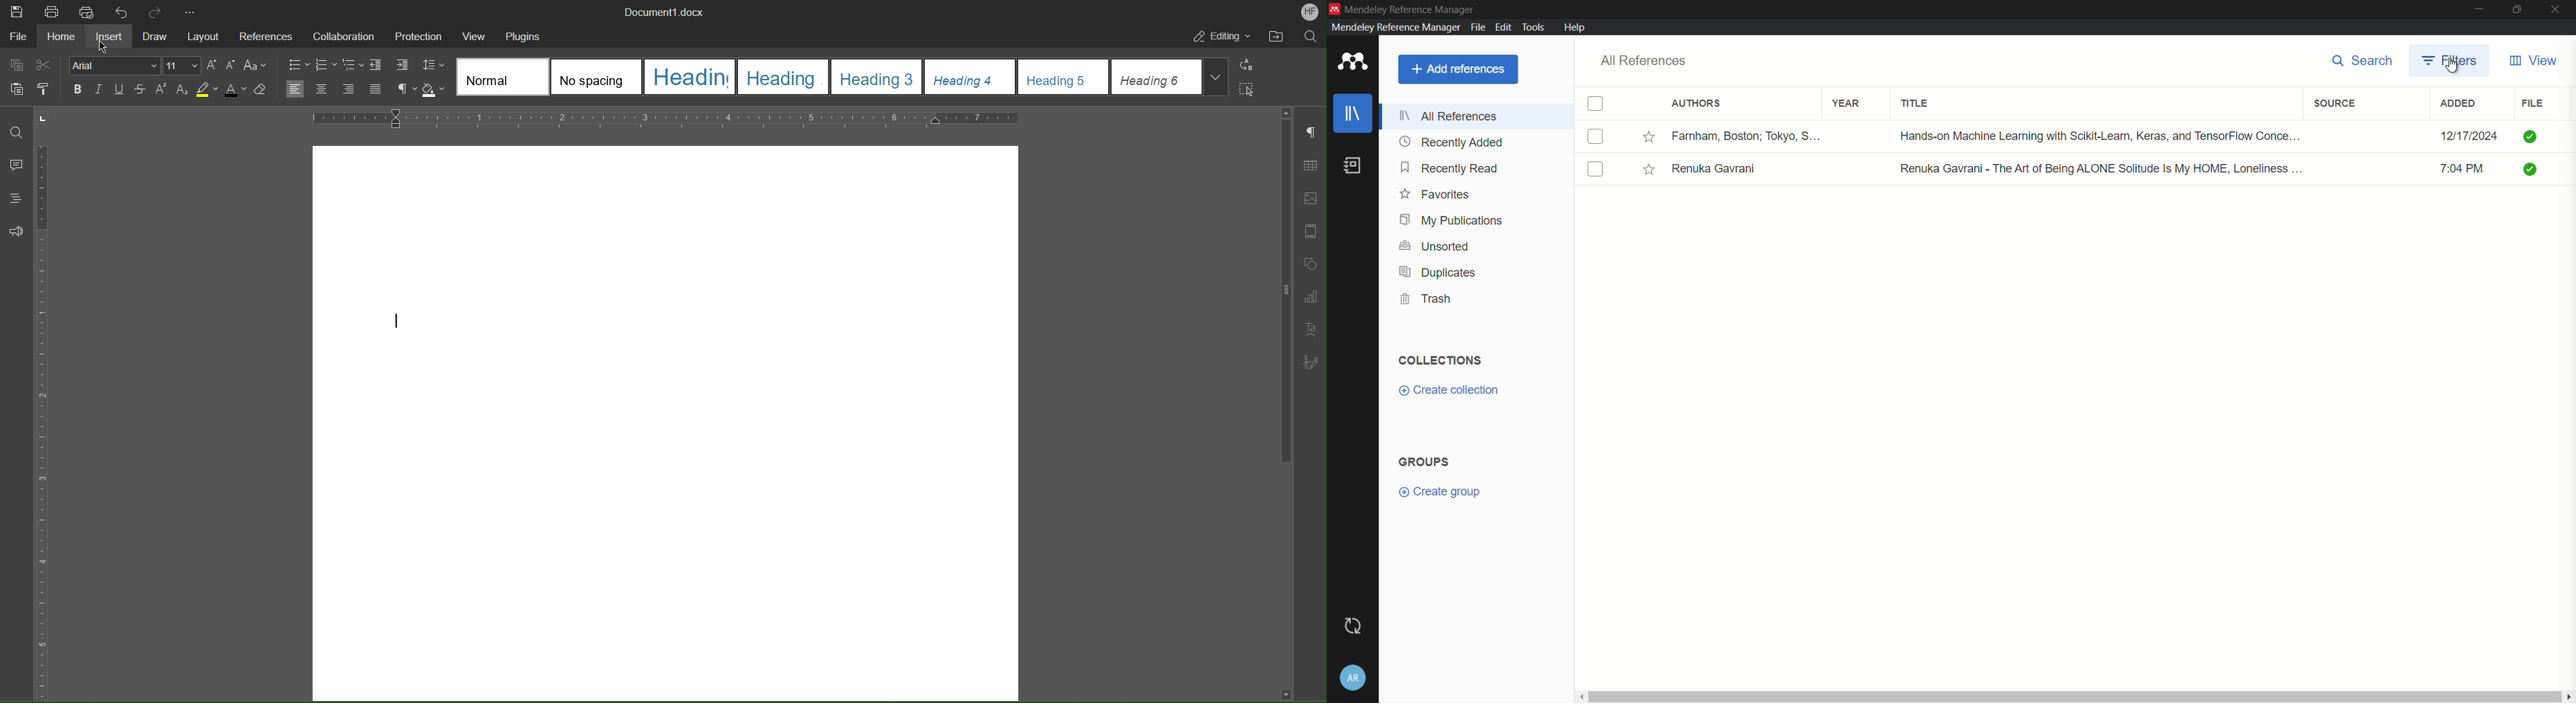 The width and height of the screenshot is (2576, 728). I want to click on Font size, so click(182, 66).